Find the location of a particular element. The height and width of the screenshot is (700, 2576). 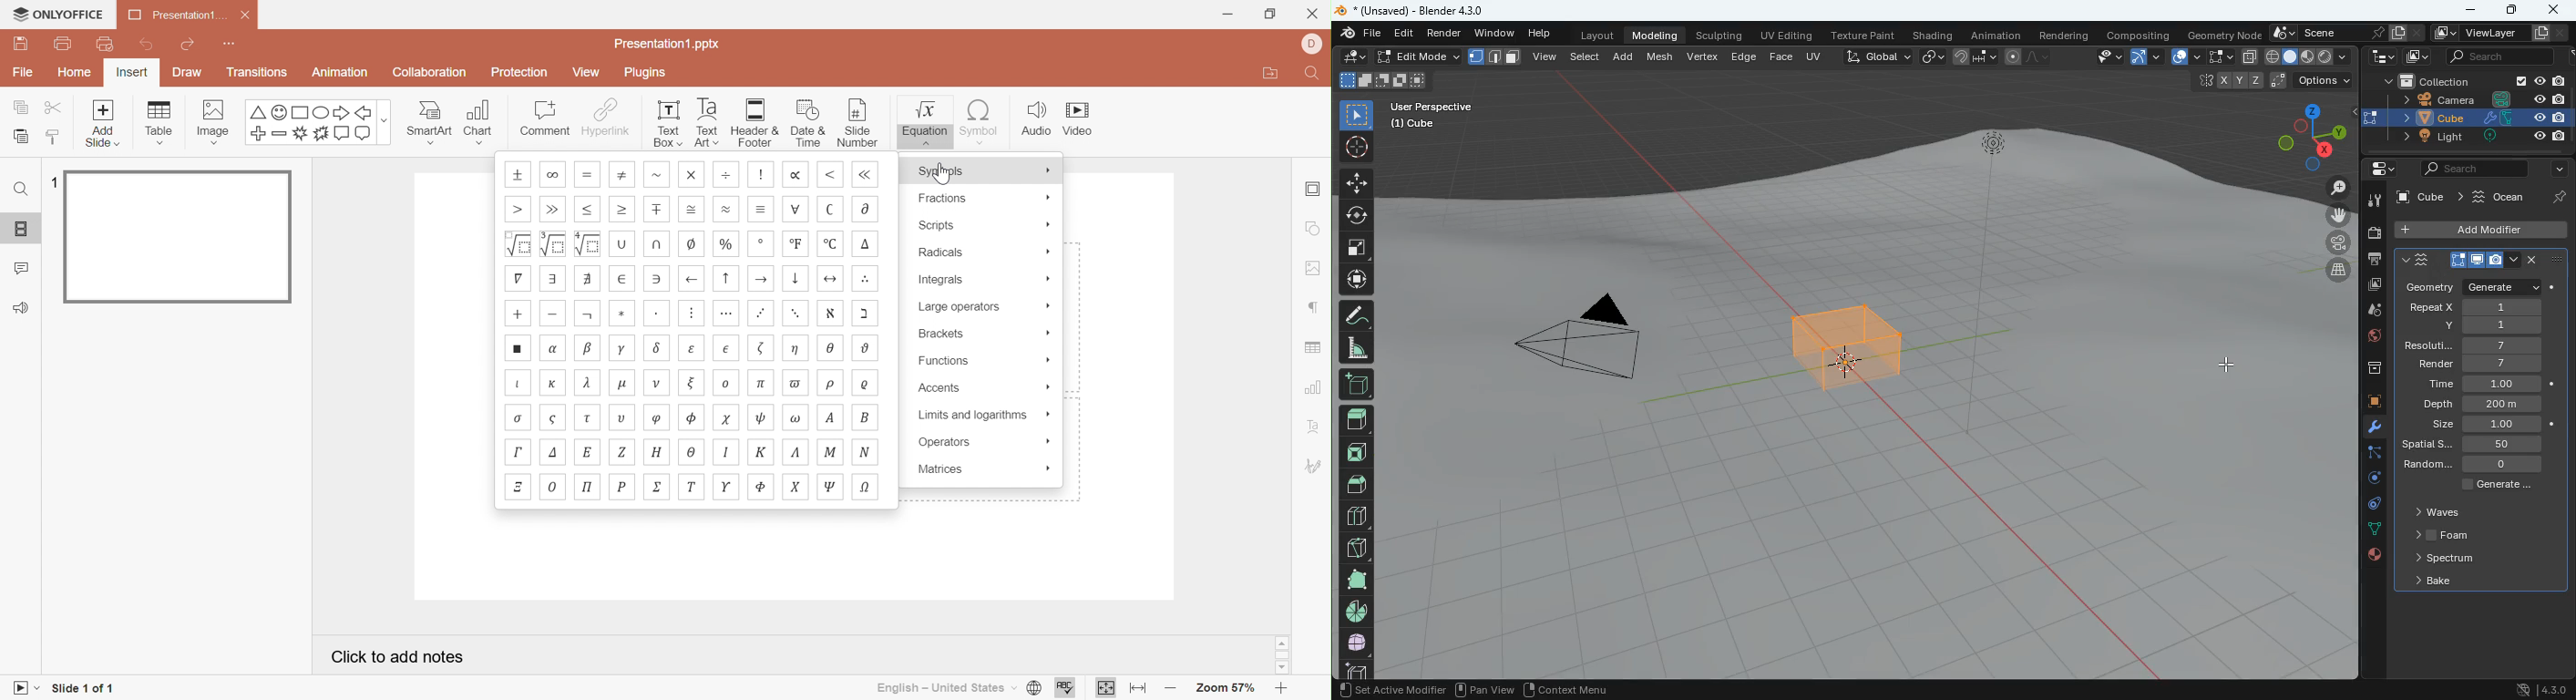

Print is located at coordinates (65, 46).